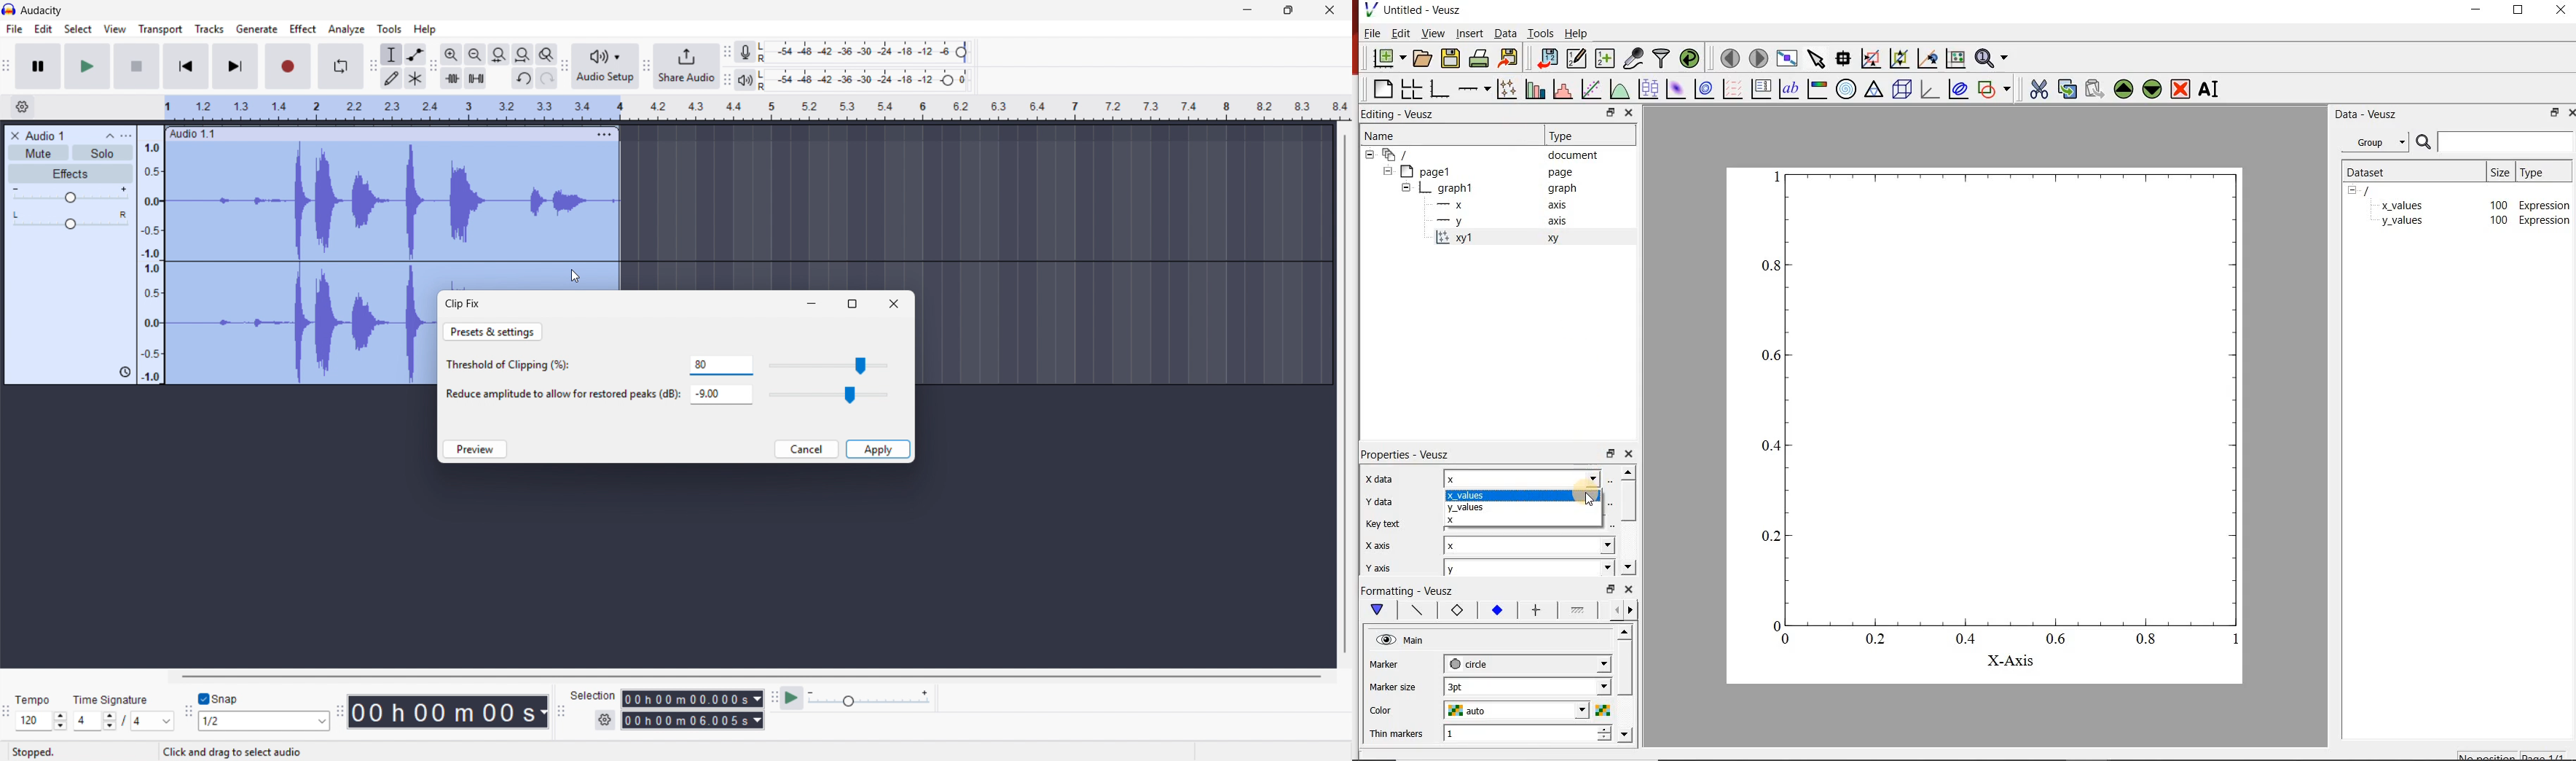 Image resolution: width=2576 pixels, height=784 pixels. What do you see at coordinates (2121, 90) in the screenshot?
I see `move up the the selected widget` at bounding box center [2121, 90].